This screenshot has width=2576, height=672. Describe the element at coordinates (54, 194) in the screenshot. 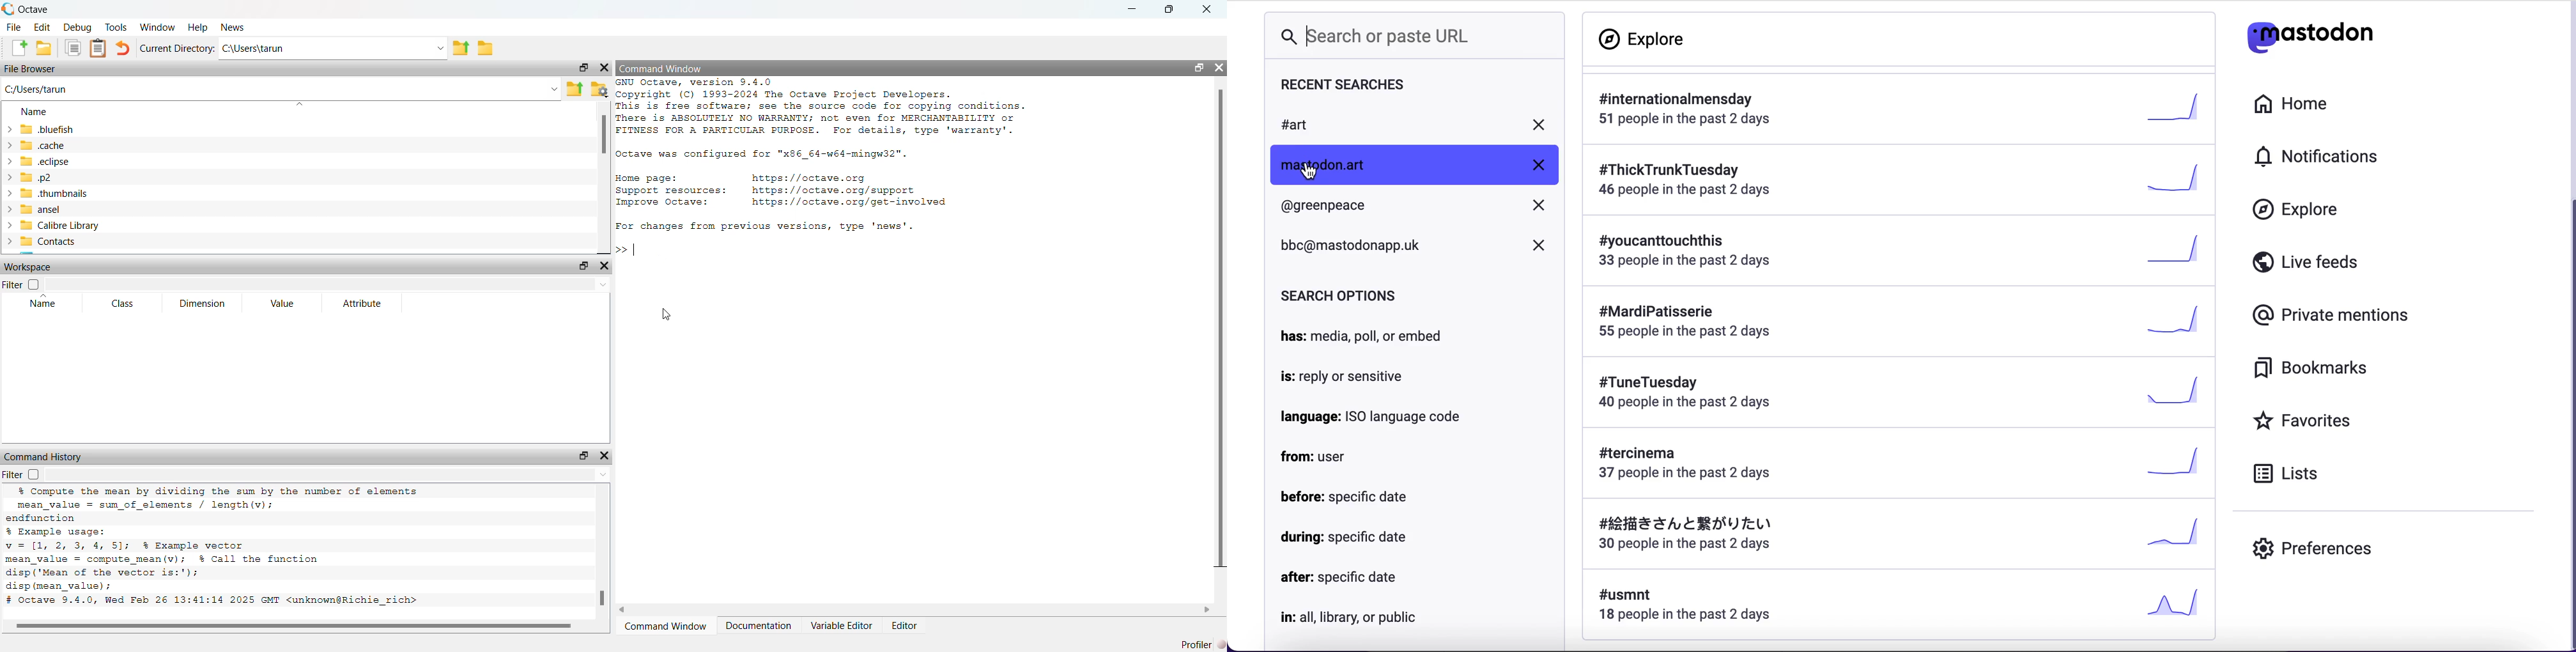

I see `.thumbnails` at that location.